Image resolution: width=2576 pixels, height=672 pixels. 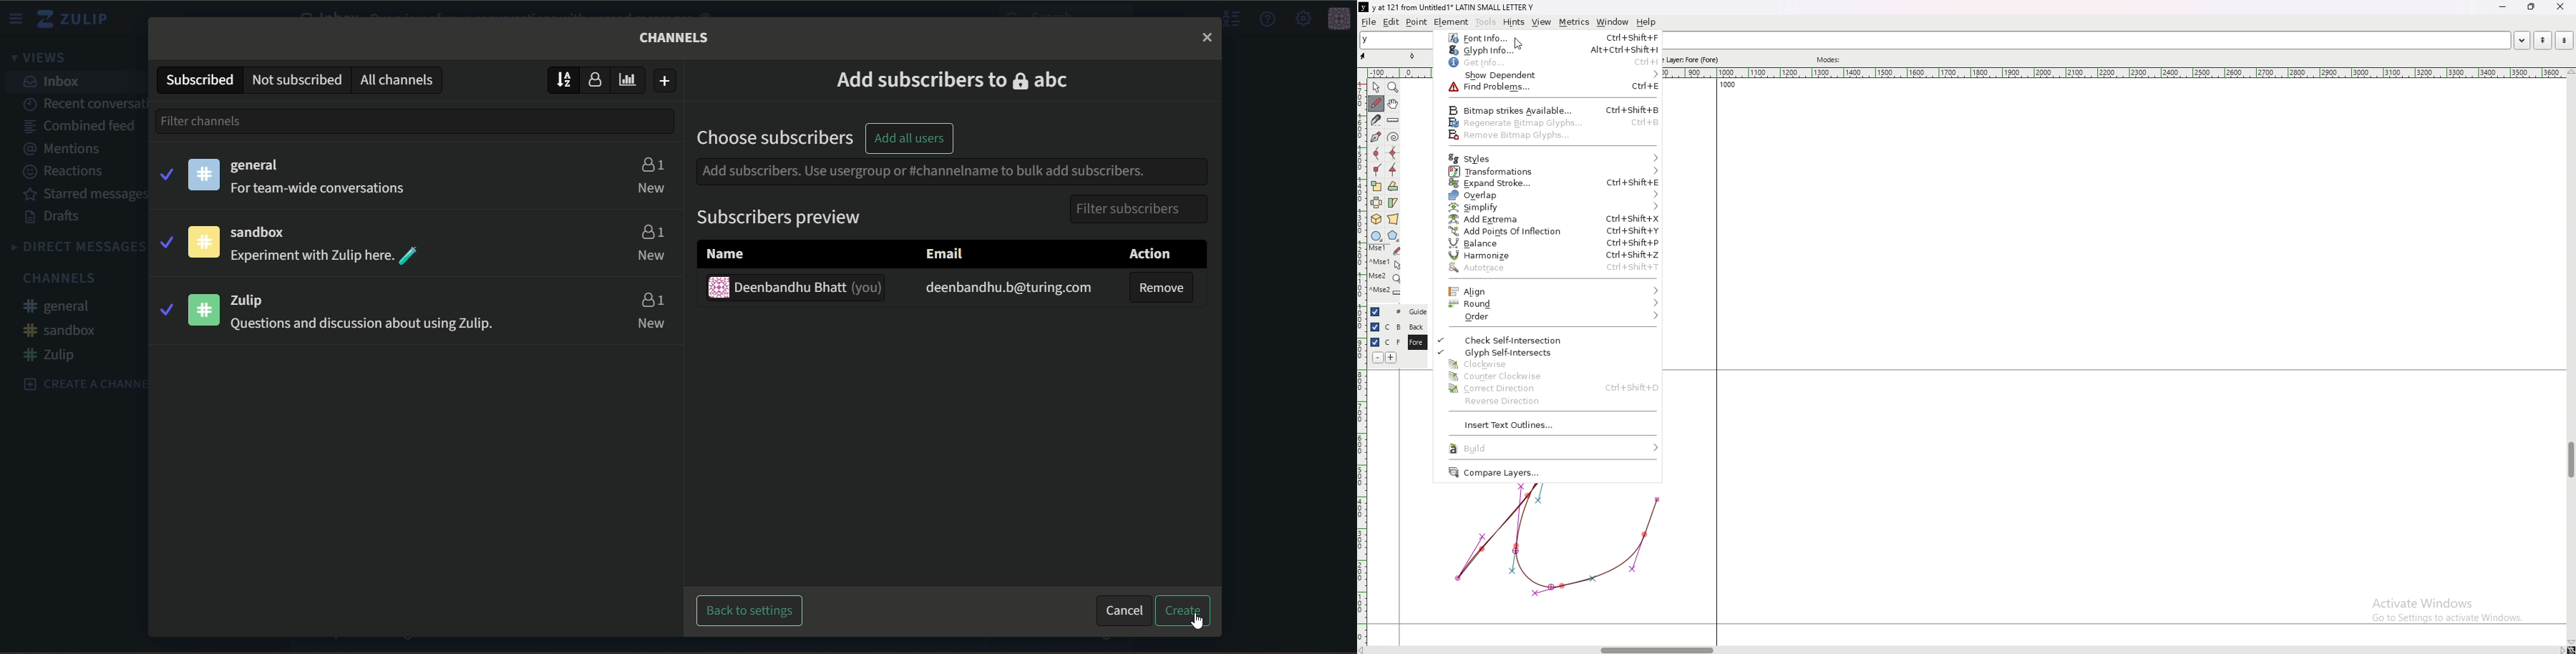 I want to click on inbox, so click(x=54, y=82).